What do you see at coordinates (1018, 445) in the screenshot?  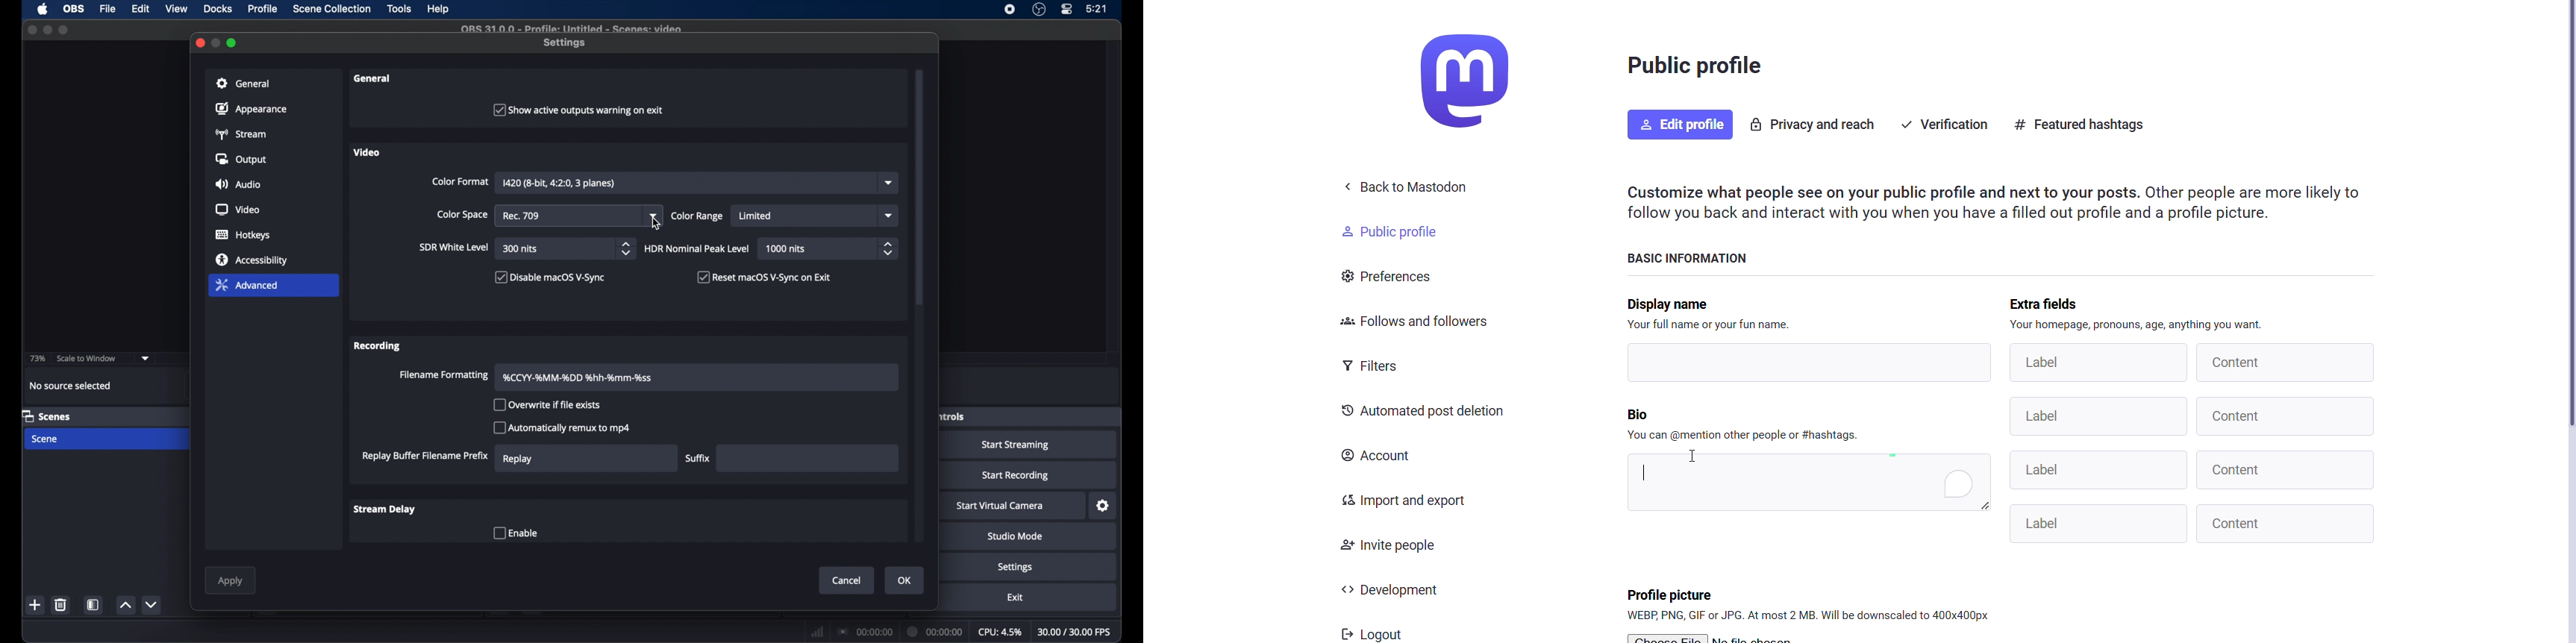 I see `start streaming` at bounding box center [1018, 445].